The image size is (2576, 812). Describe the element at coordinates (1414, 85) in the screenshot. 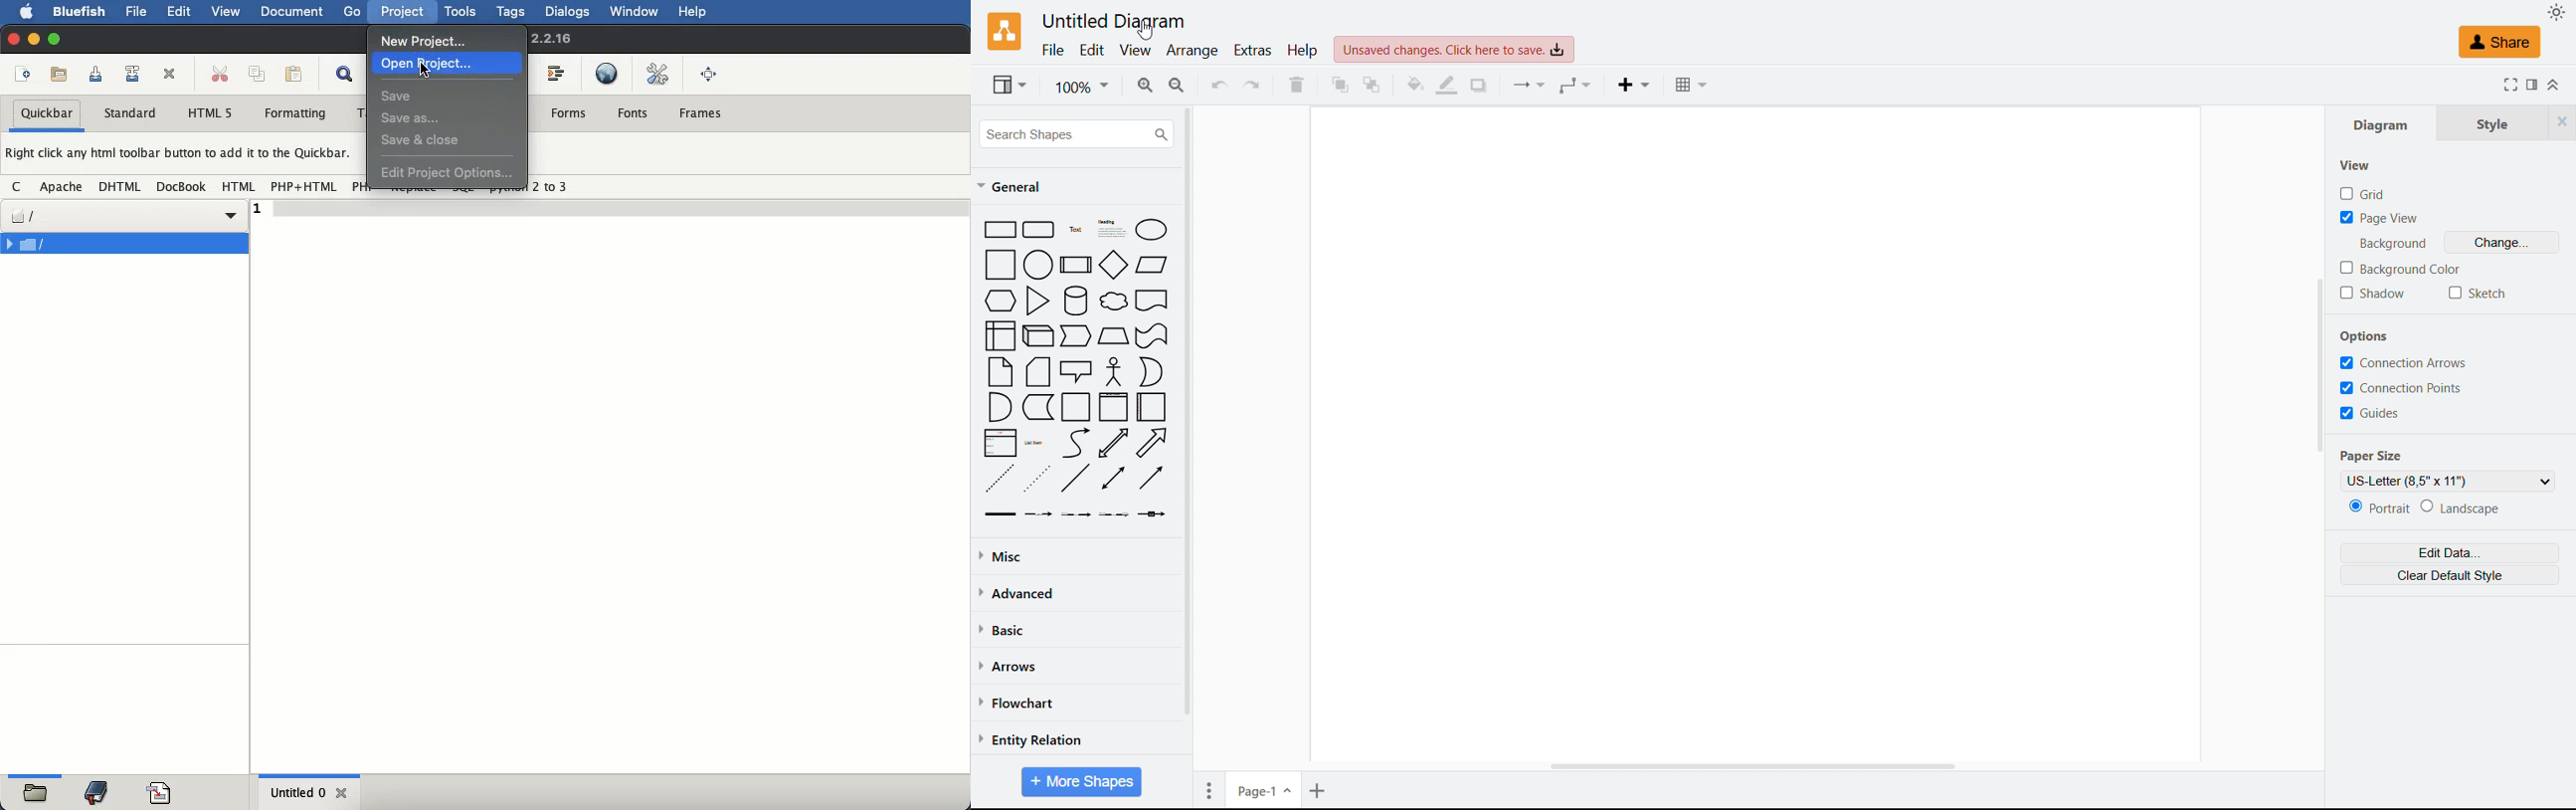

I see `Fill colour ` at that location.